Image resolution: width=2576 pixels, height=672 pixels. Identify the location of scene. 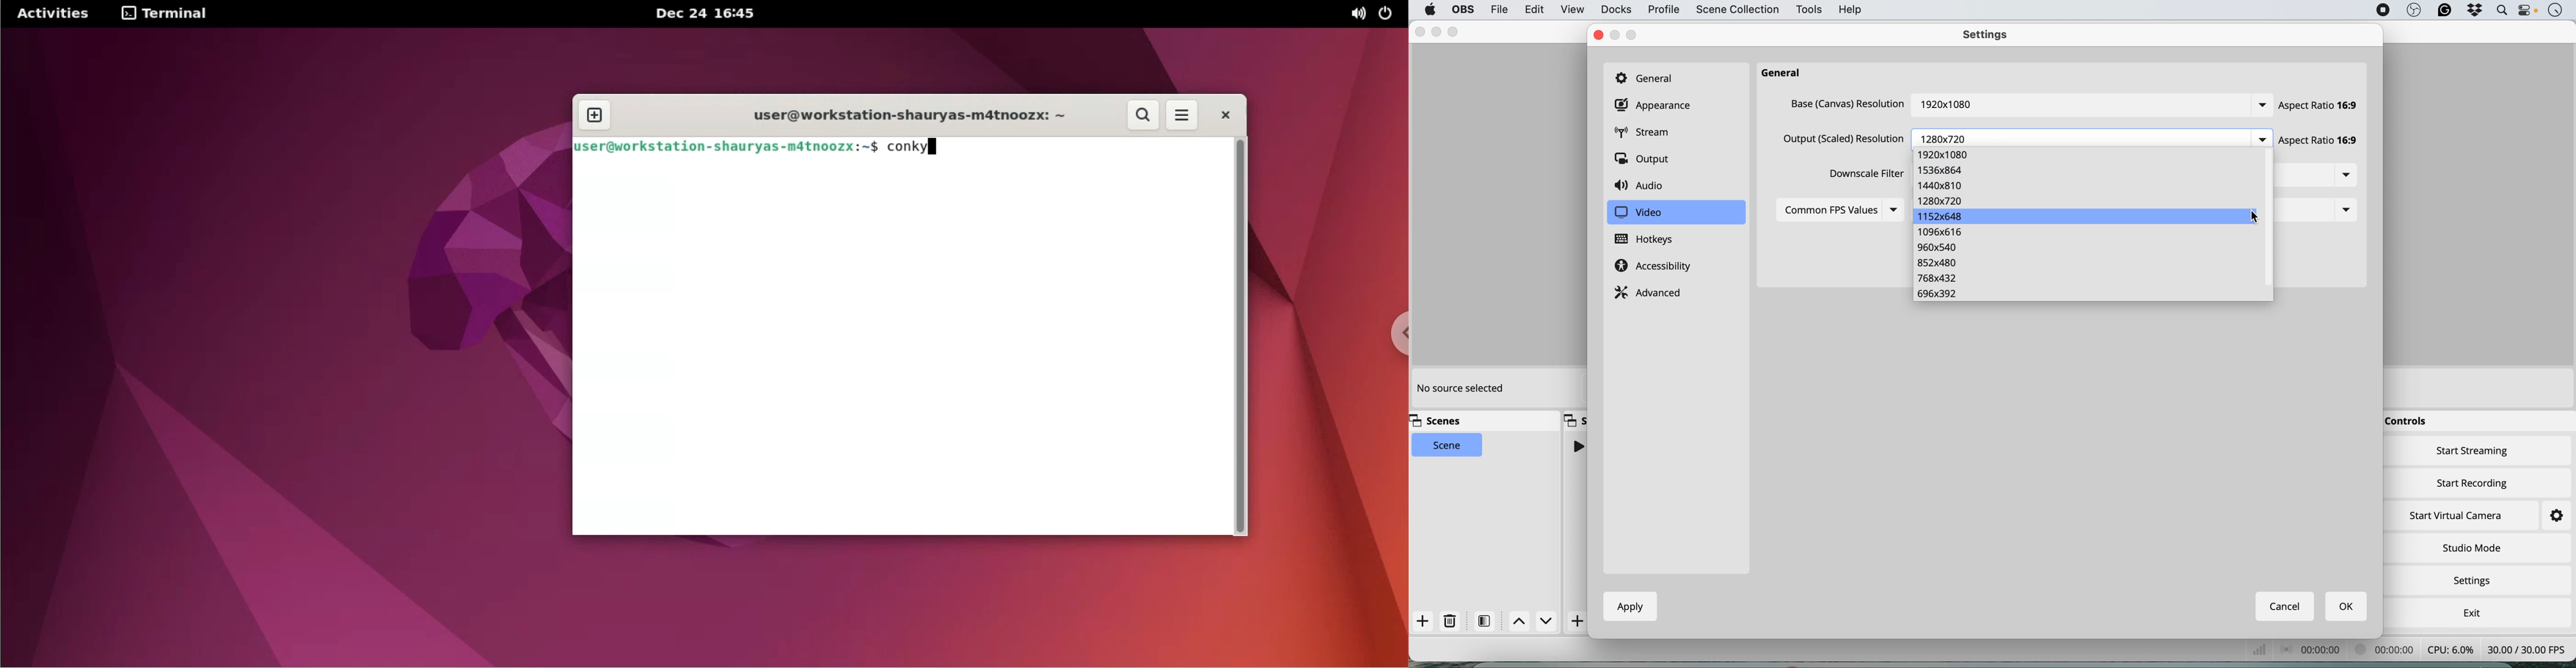
(1448, 446).